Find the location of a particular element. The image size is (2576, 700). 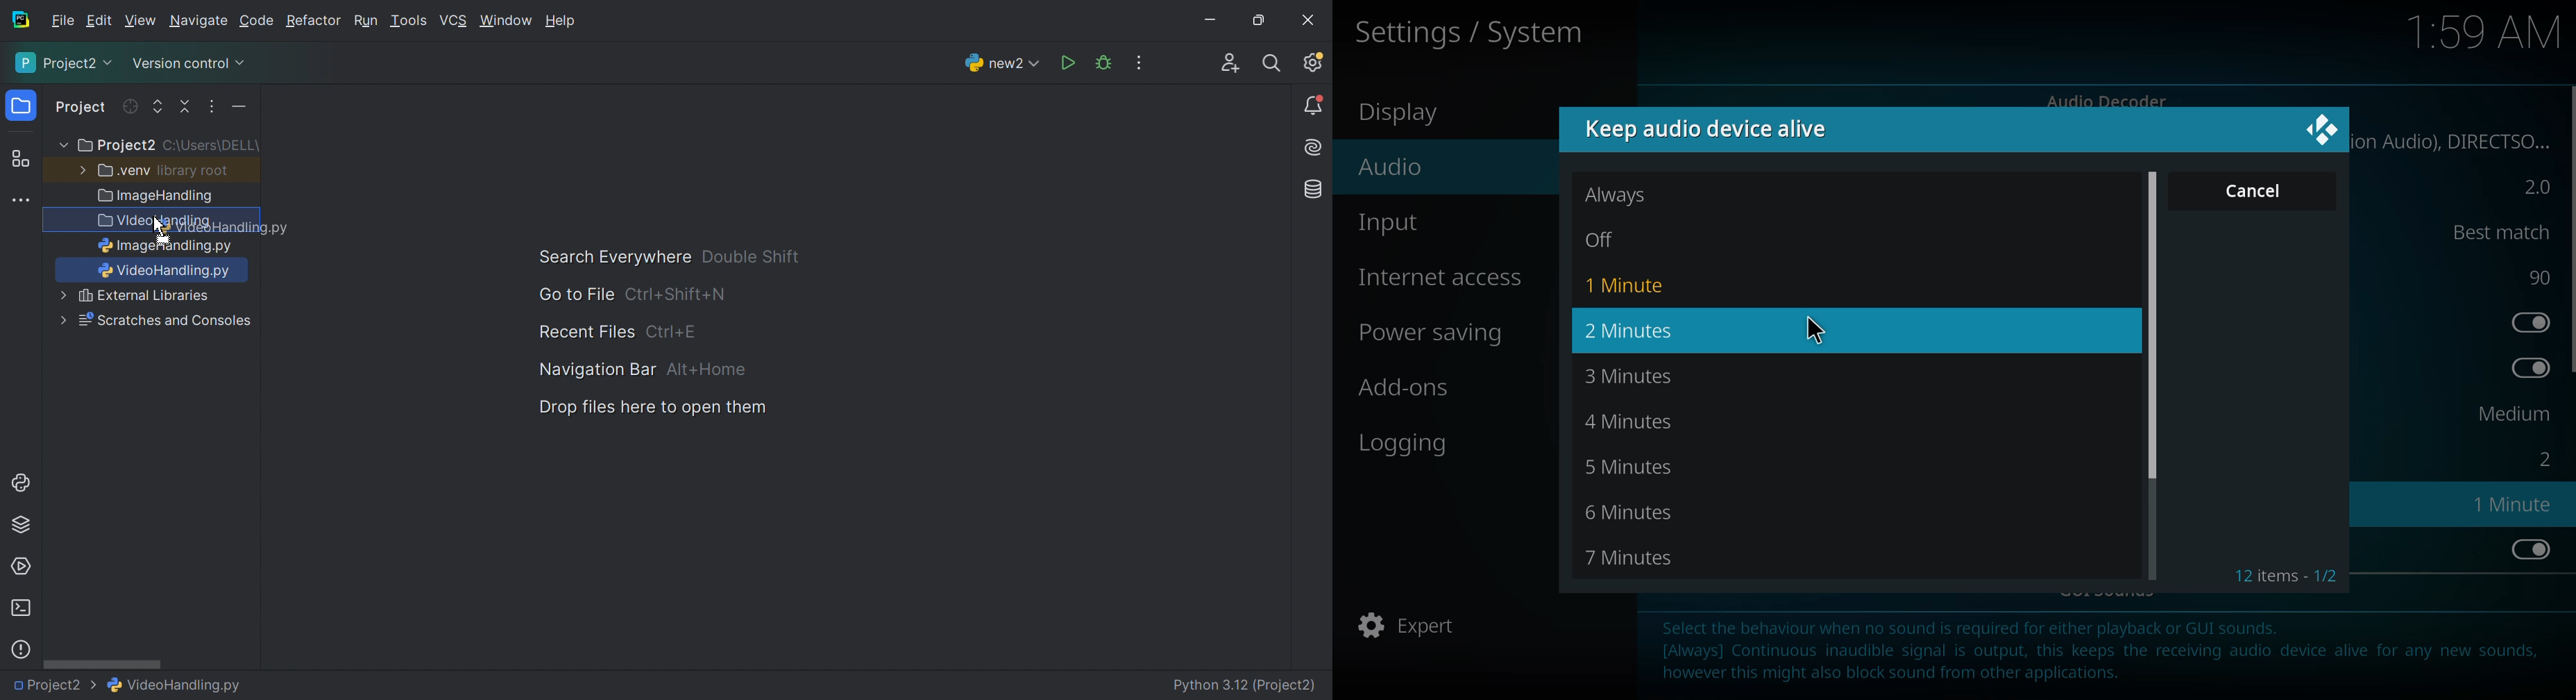

new2 is located at coordinates (1002, 67).